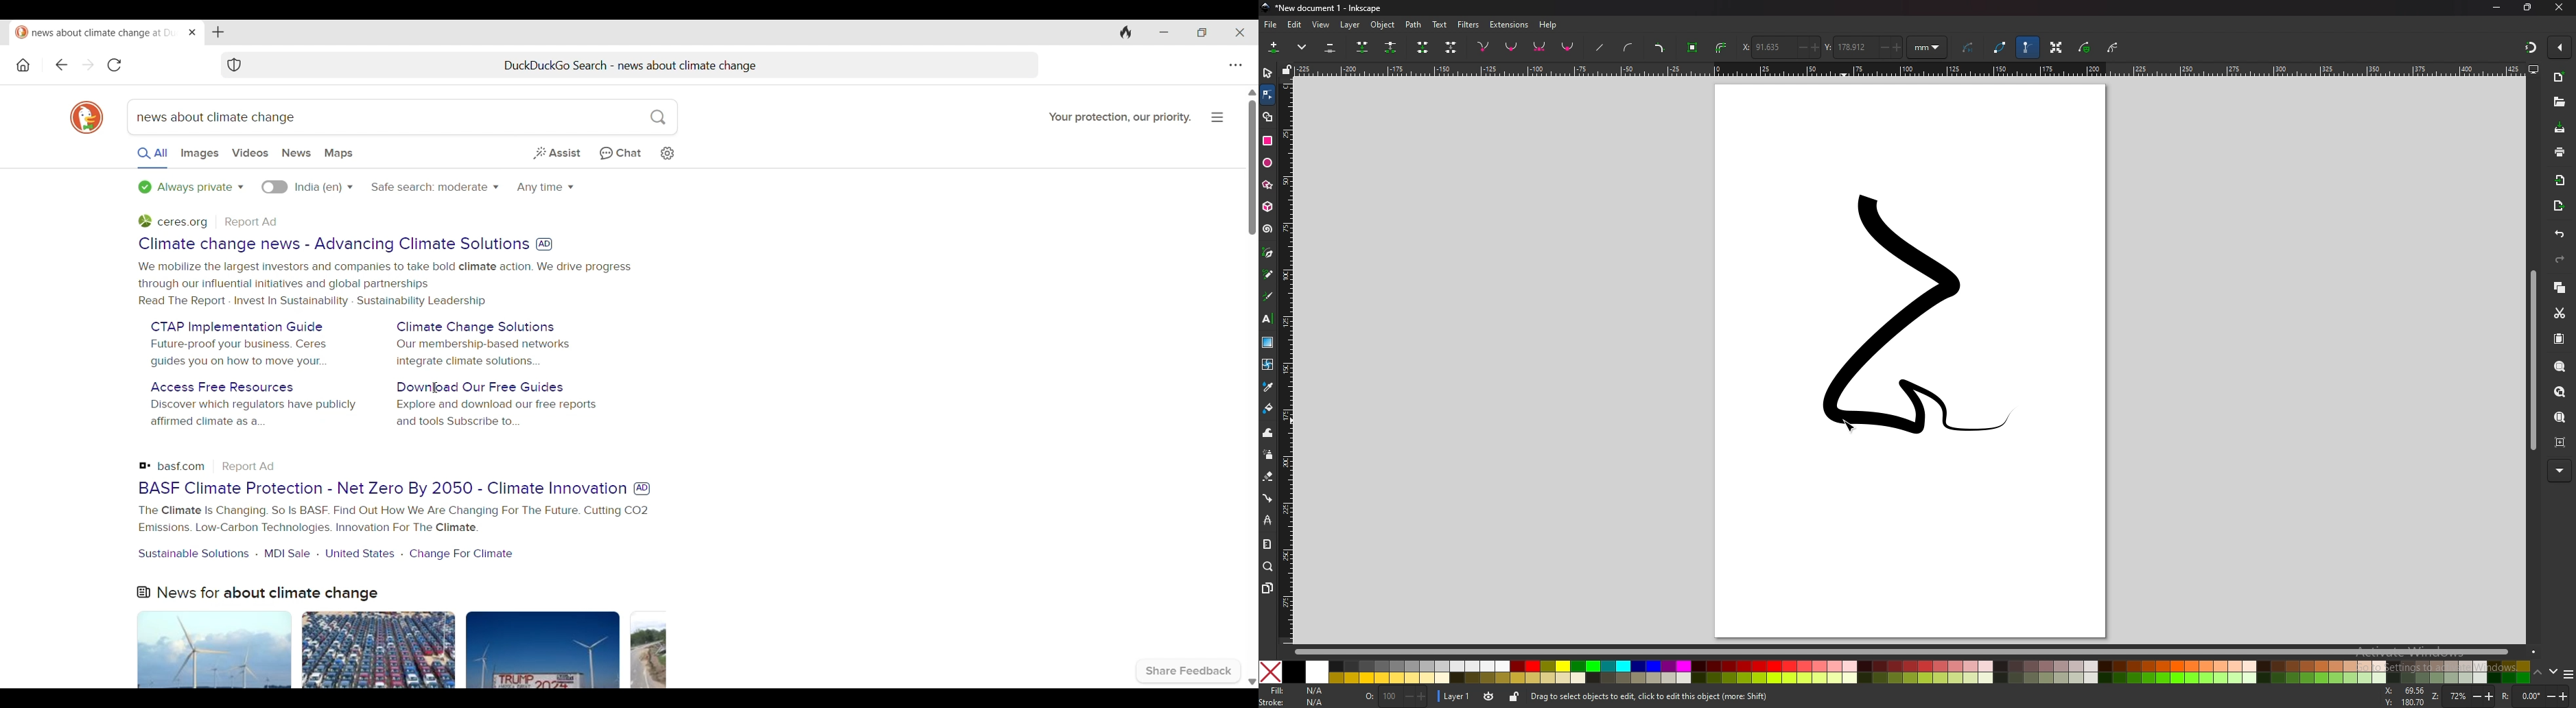 The height and width of the screenshot is (728, 2576). I want to click on zoom drawing, so click(2560, 392).